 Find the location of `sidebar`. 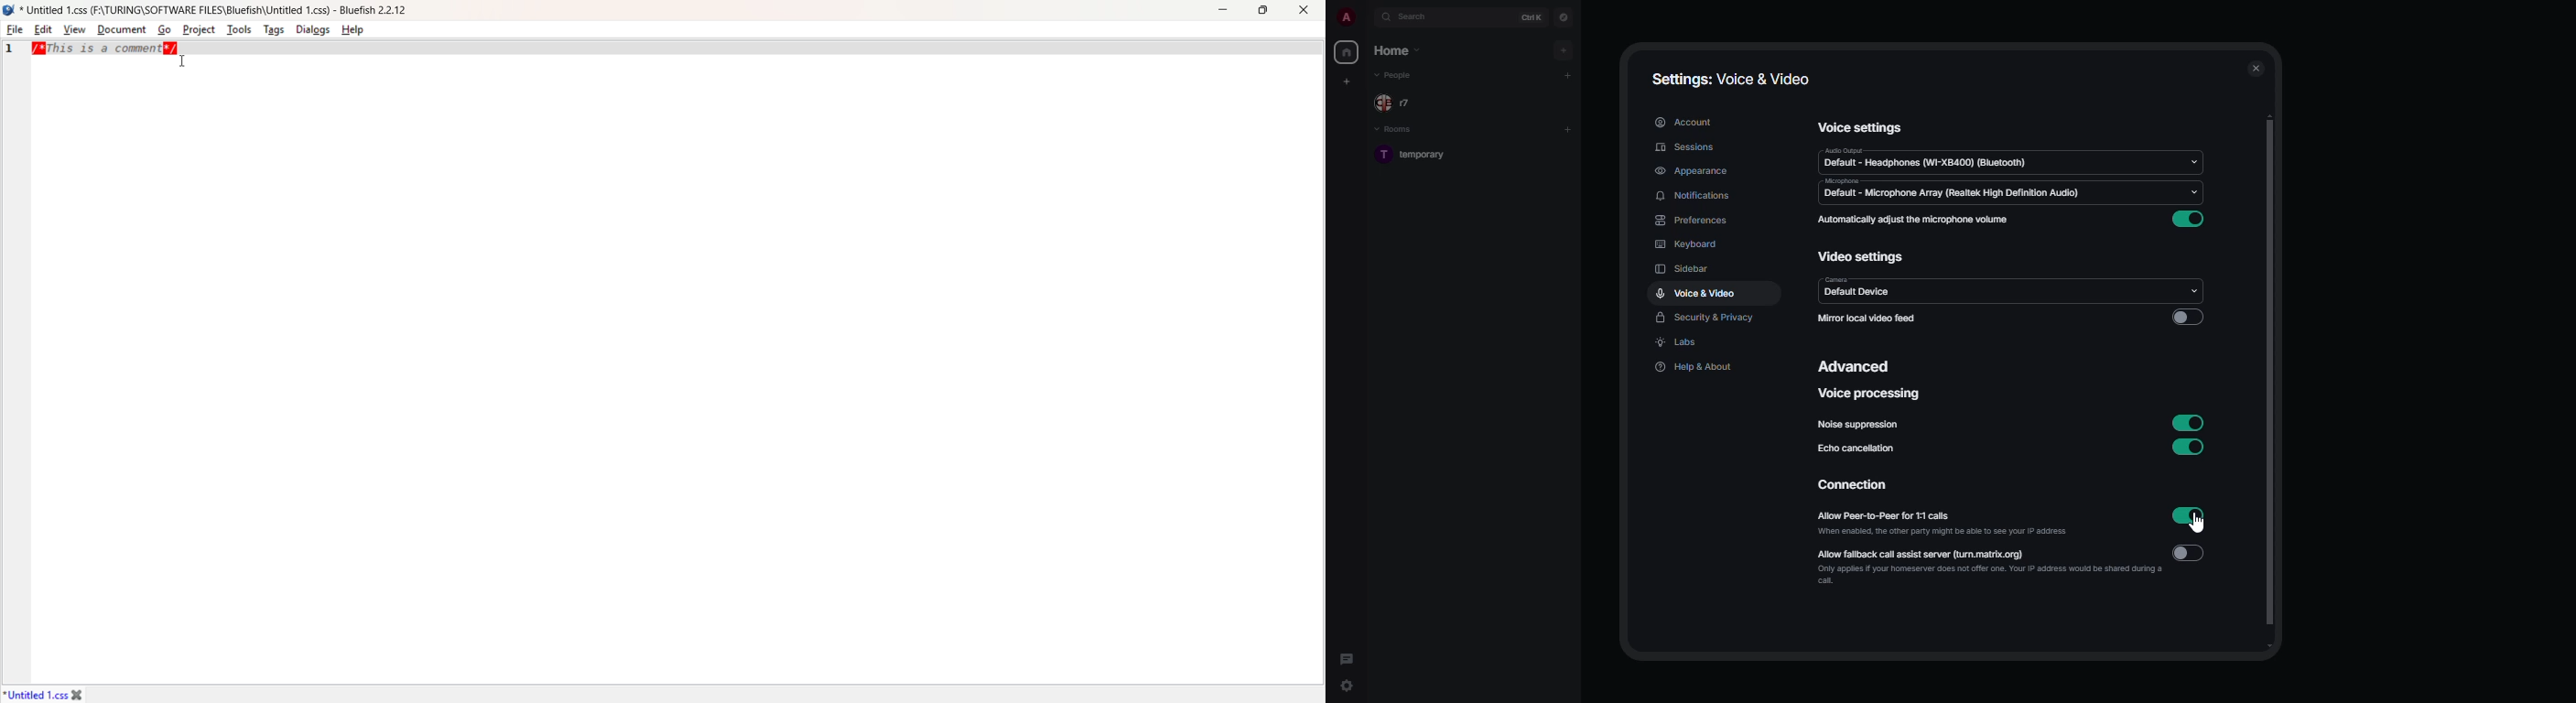

sidebar is located at coordinates (1684, 270).